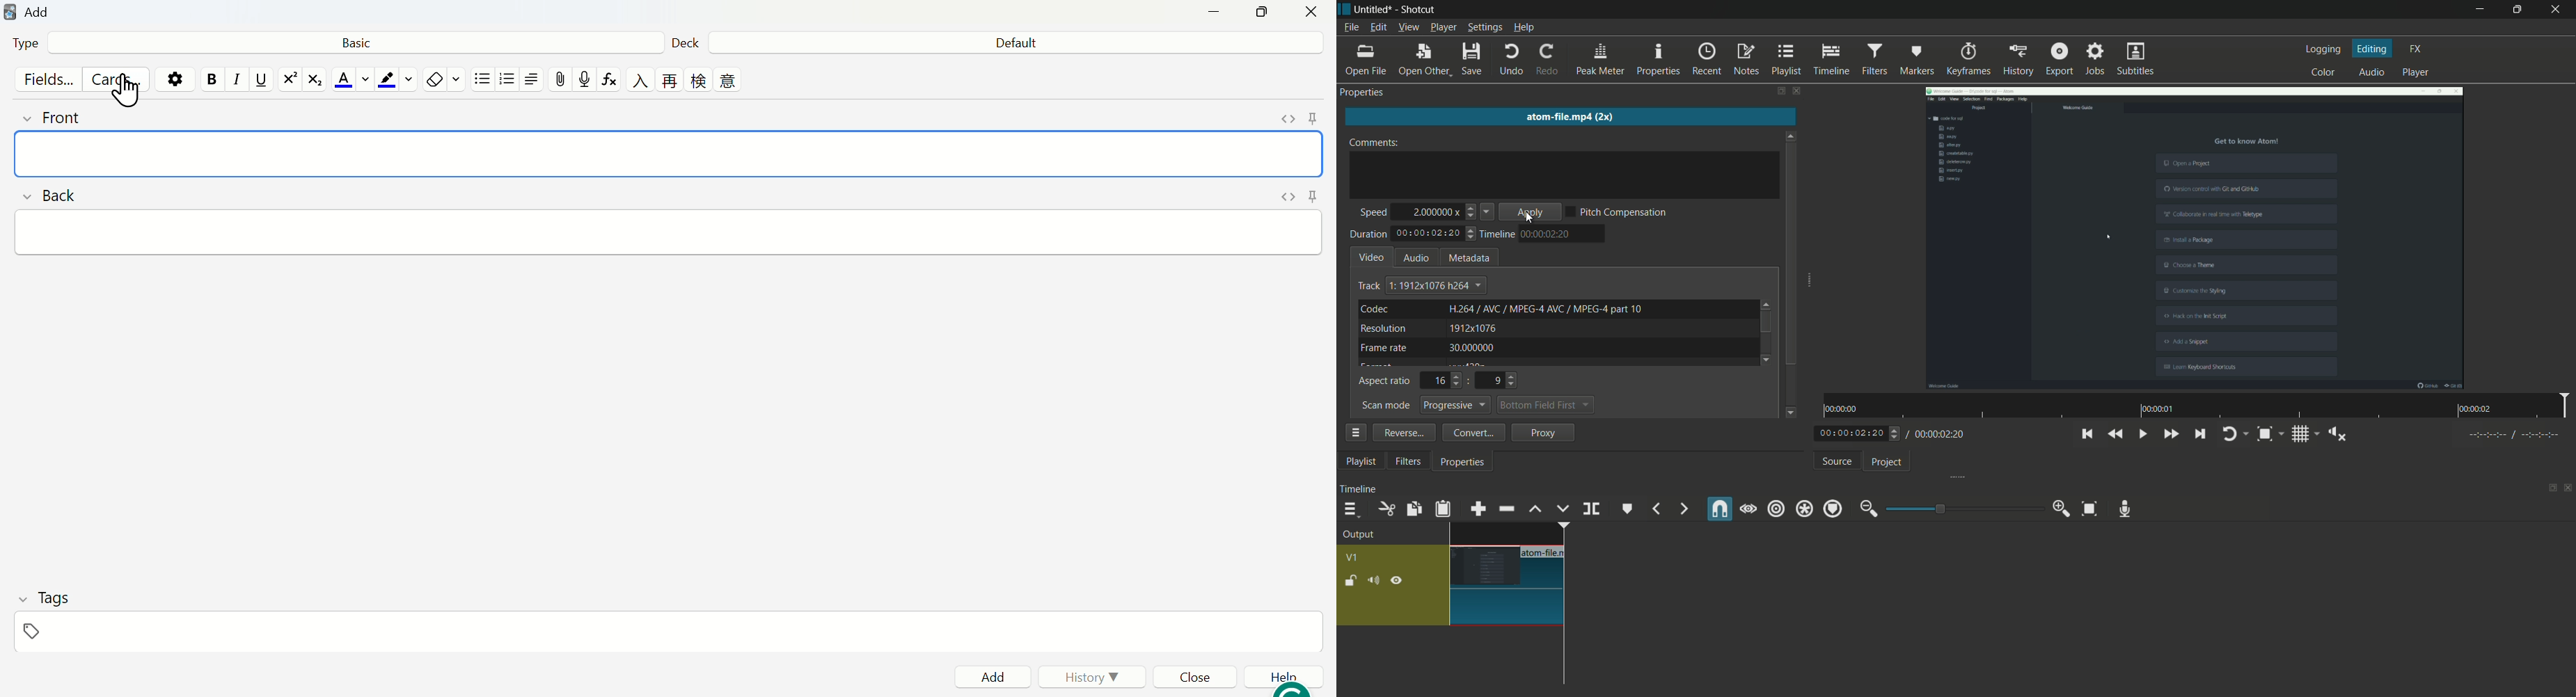 This screenshot has height=700, width=2576. Describe the element at coordinates (354, 43) in the screenshot. I see `Select type` at that location.